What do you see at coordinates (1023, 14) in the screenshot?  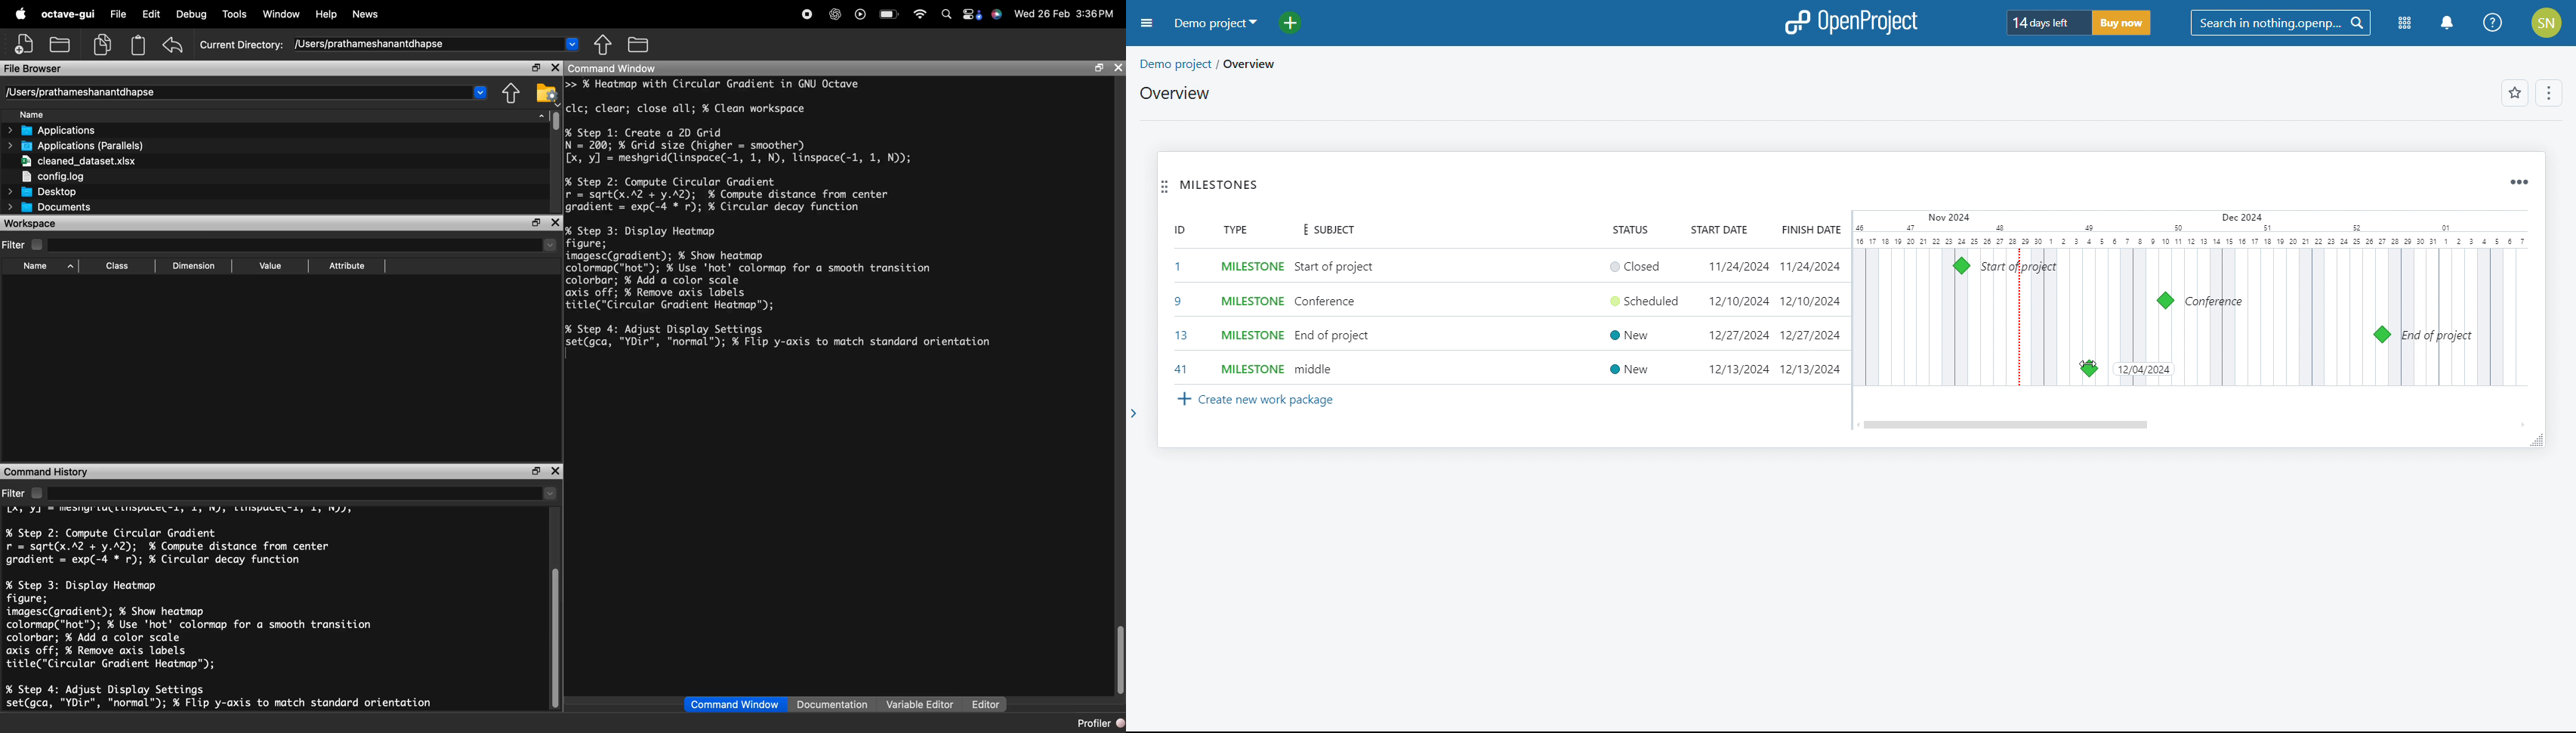 I see `» Wed` at bounding box center [1023, 14].